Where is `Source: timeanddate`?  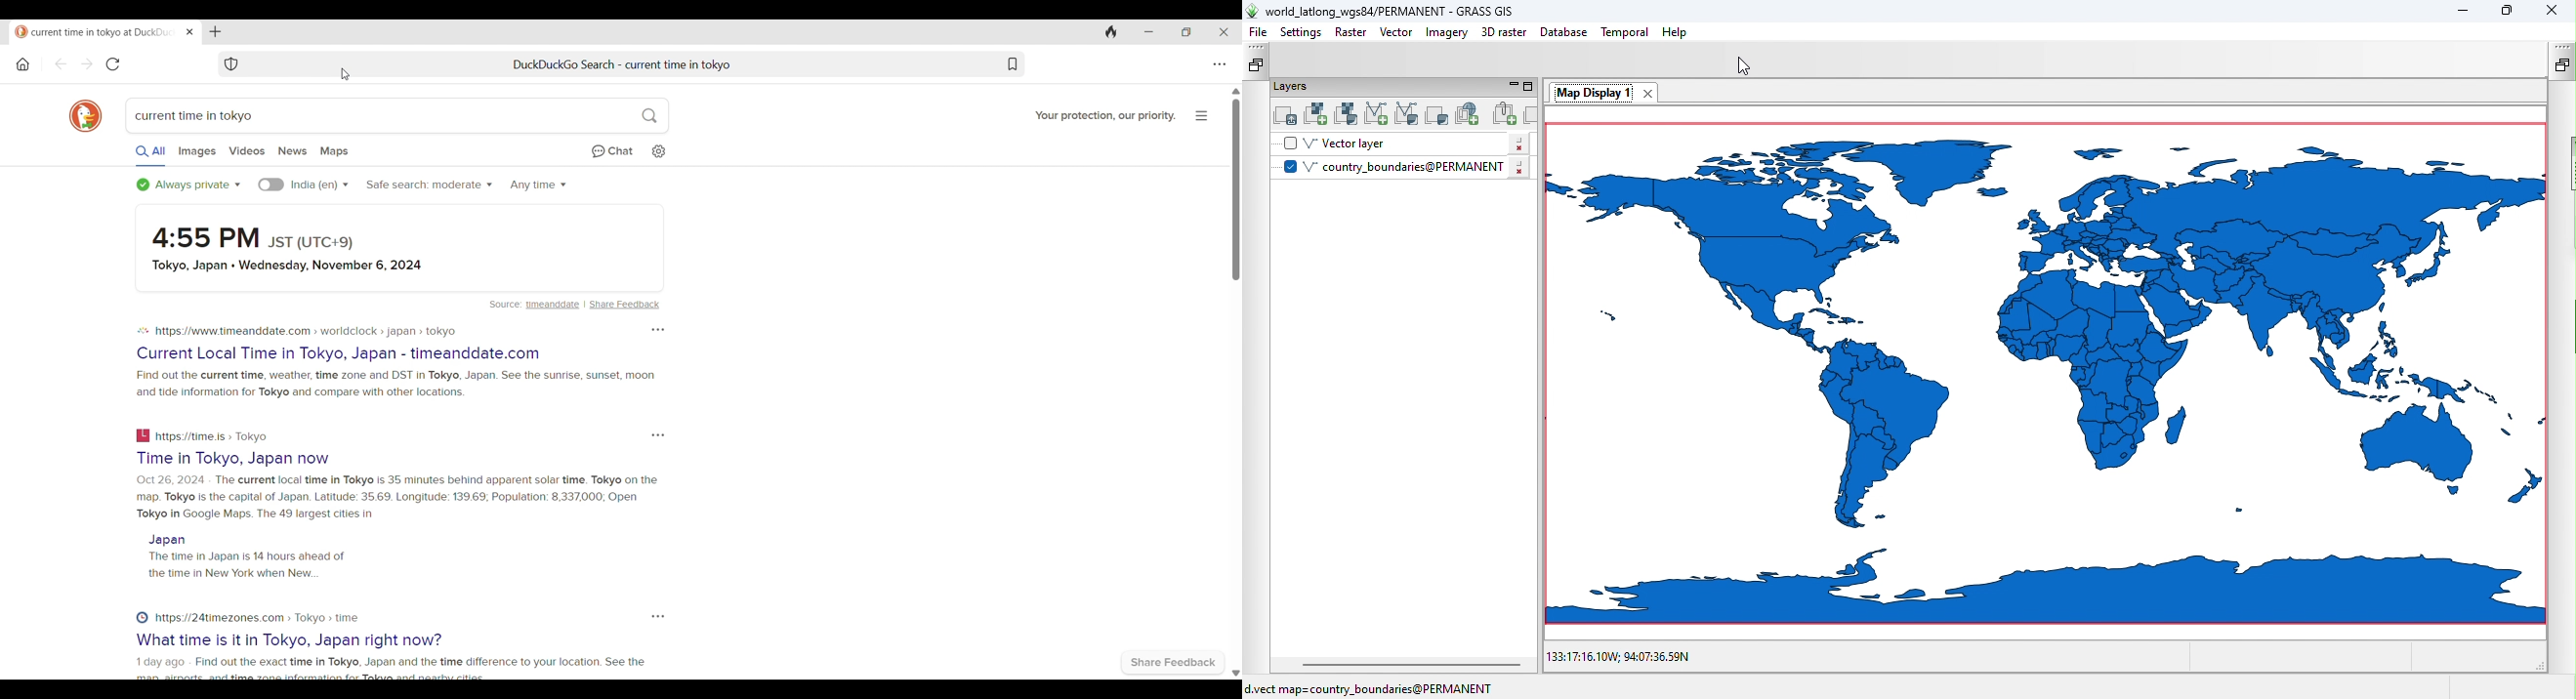
Source: timeanddate is located at coordinates (535, 305).